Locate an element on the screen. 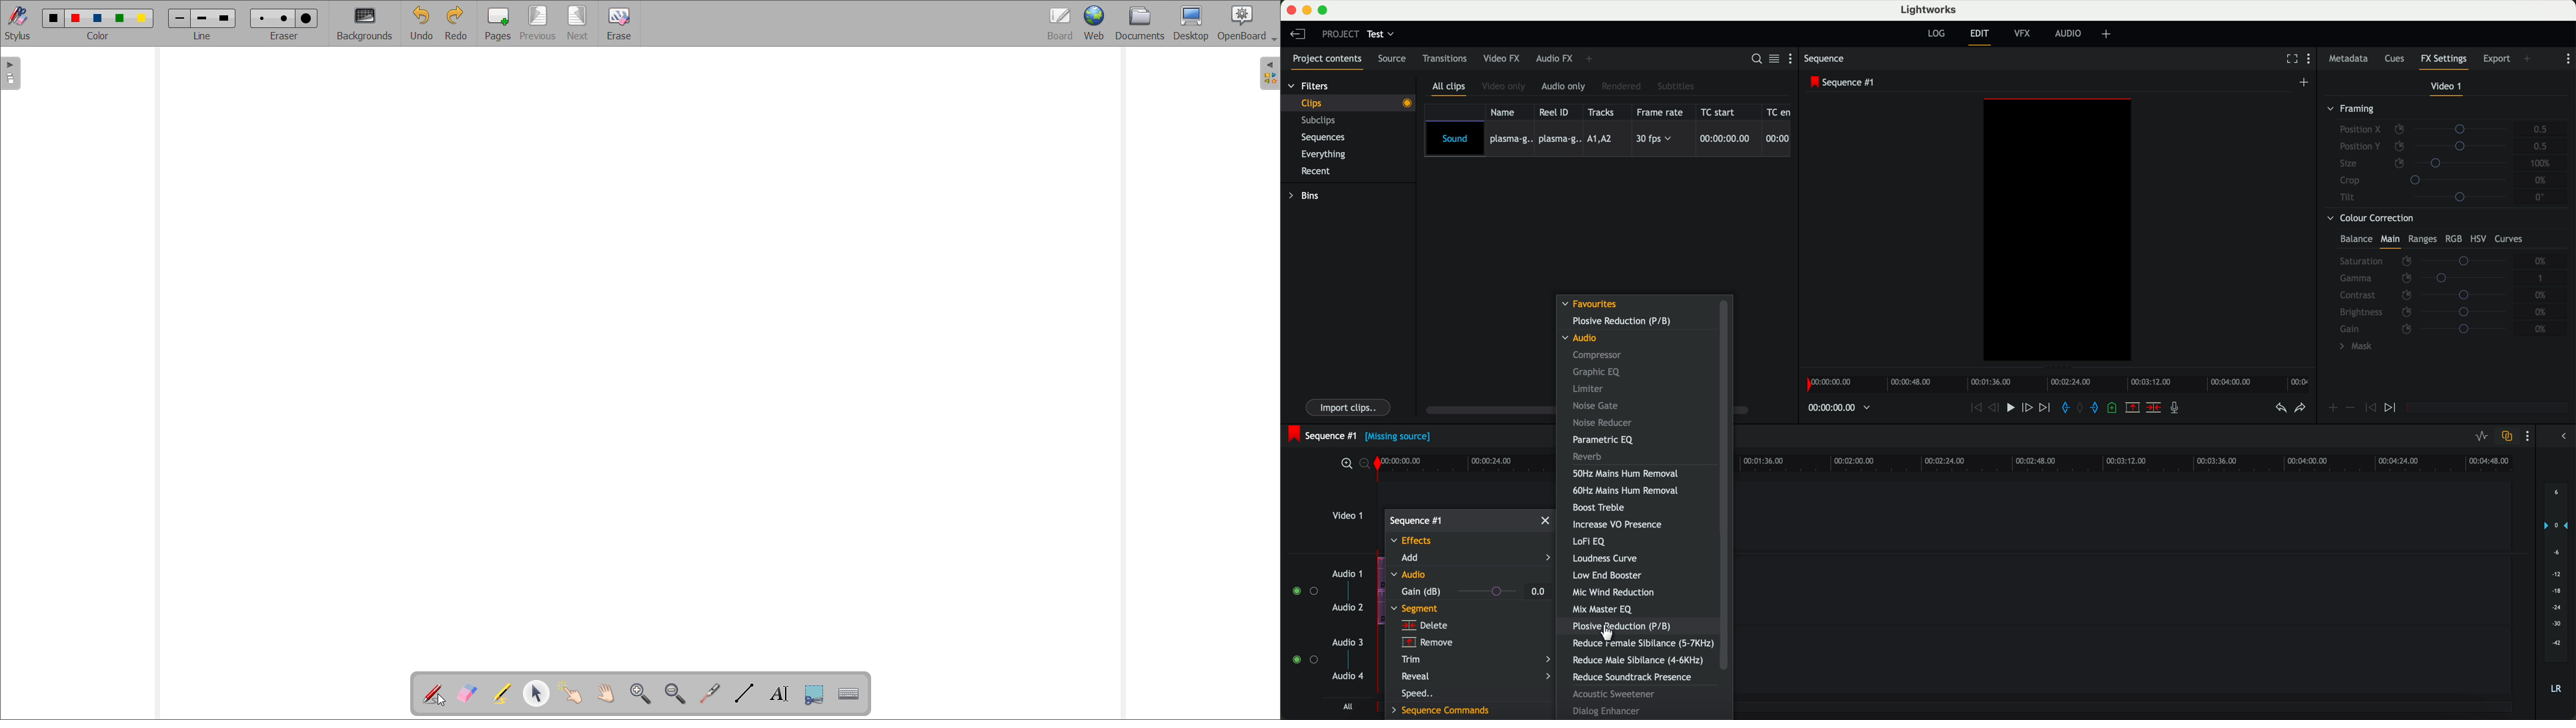 The height and width of the screenshot is (728, 2576). remove the marked section is located at coordinates (2133, 408).